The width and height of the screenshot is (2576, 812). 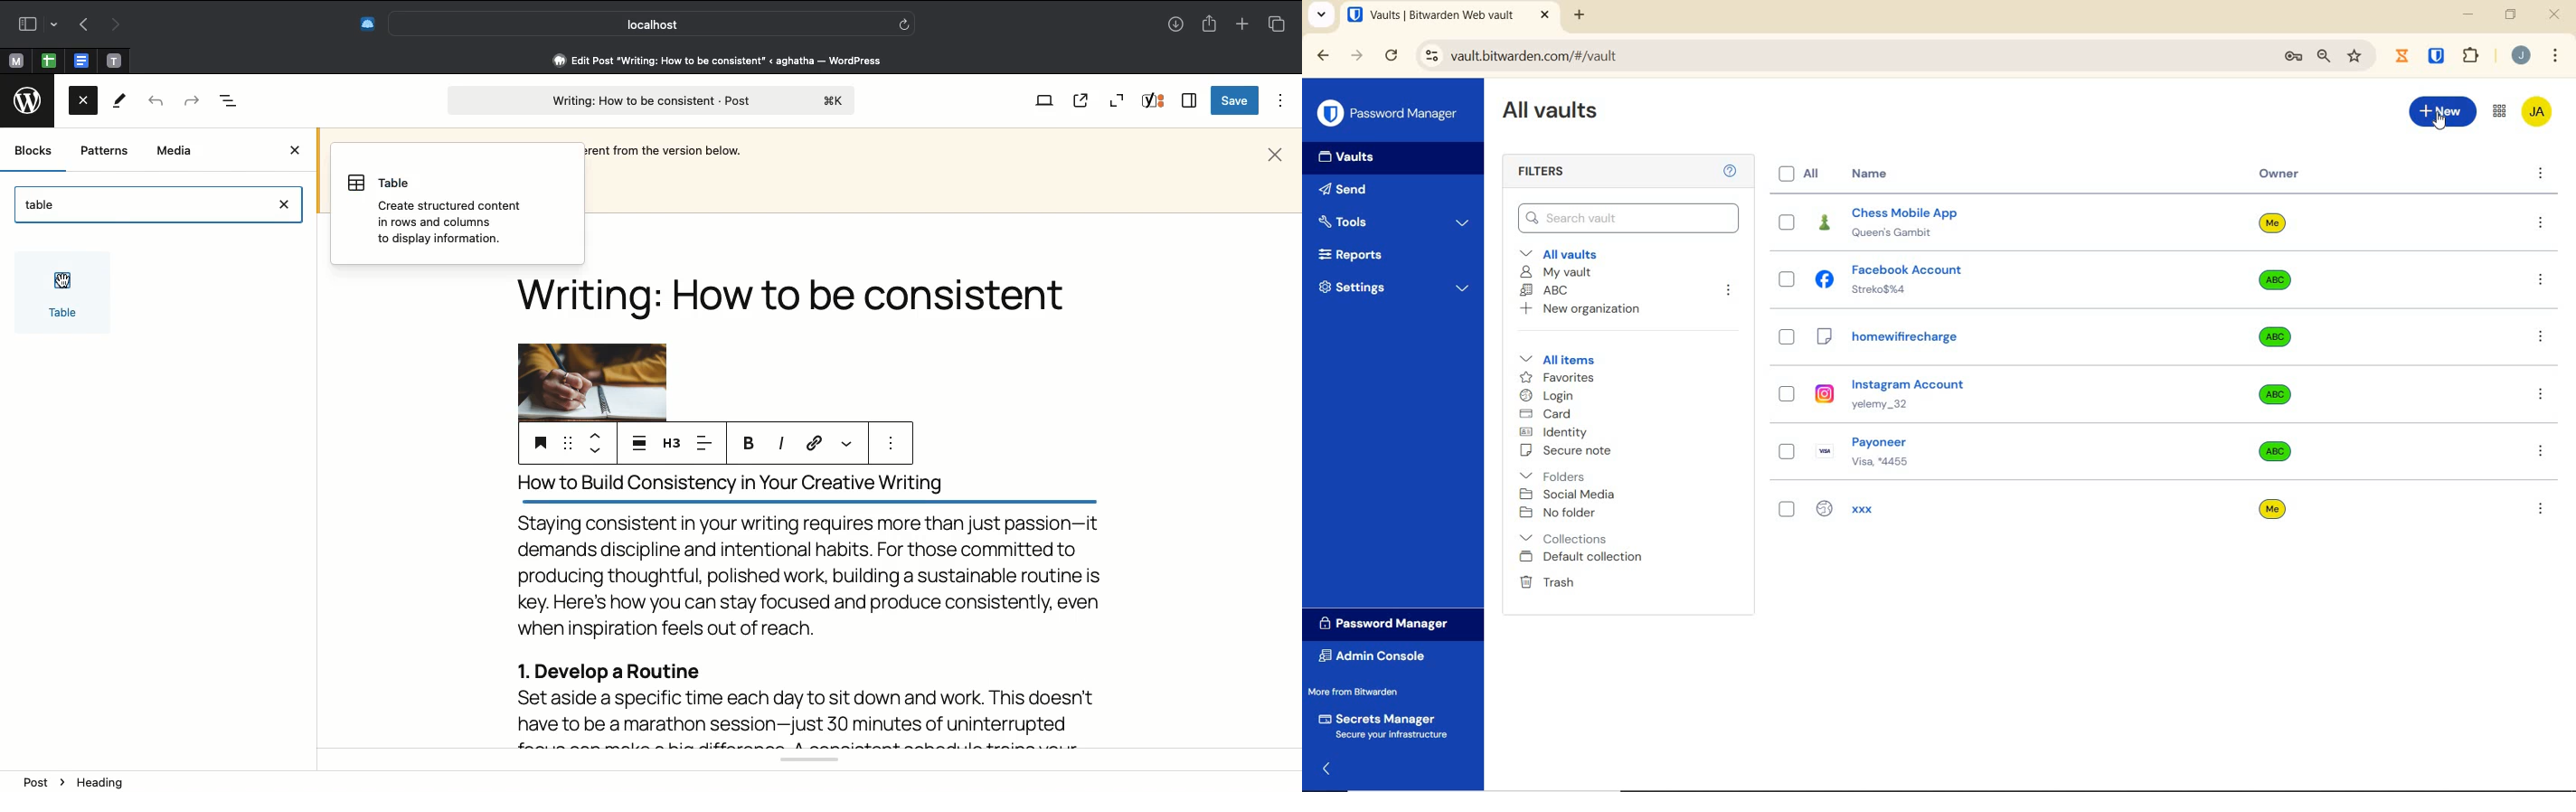 I want to click on select entry, so click(x=1787, y=337).